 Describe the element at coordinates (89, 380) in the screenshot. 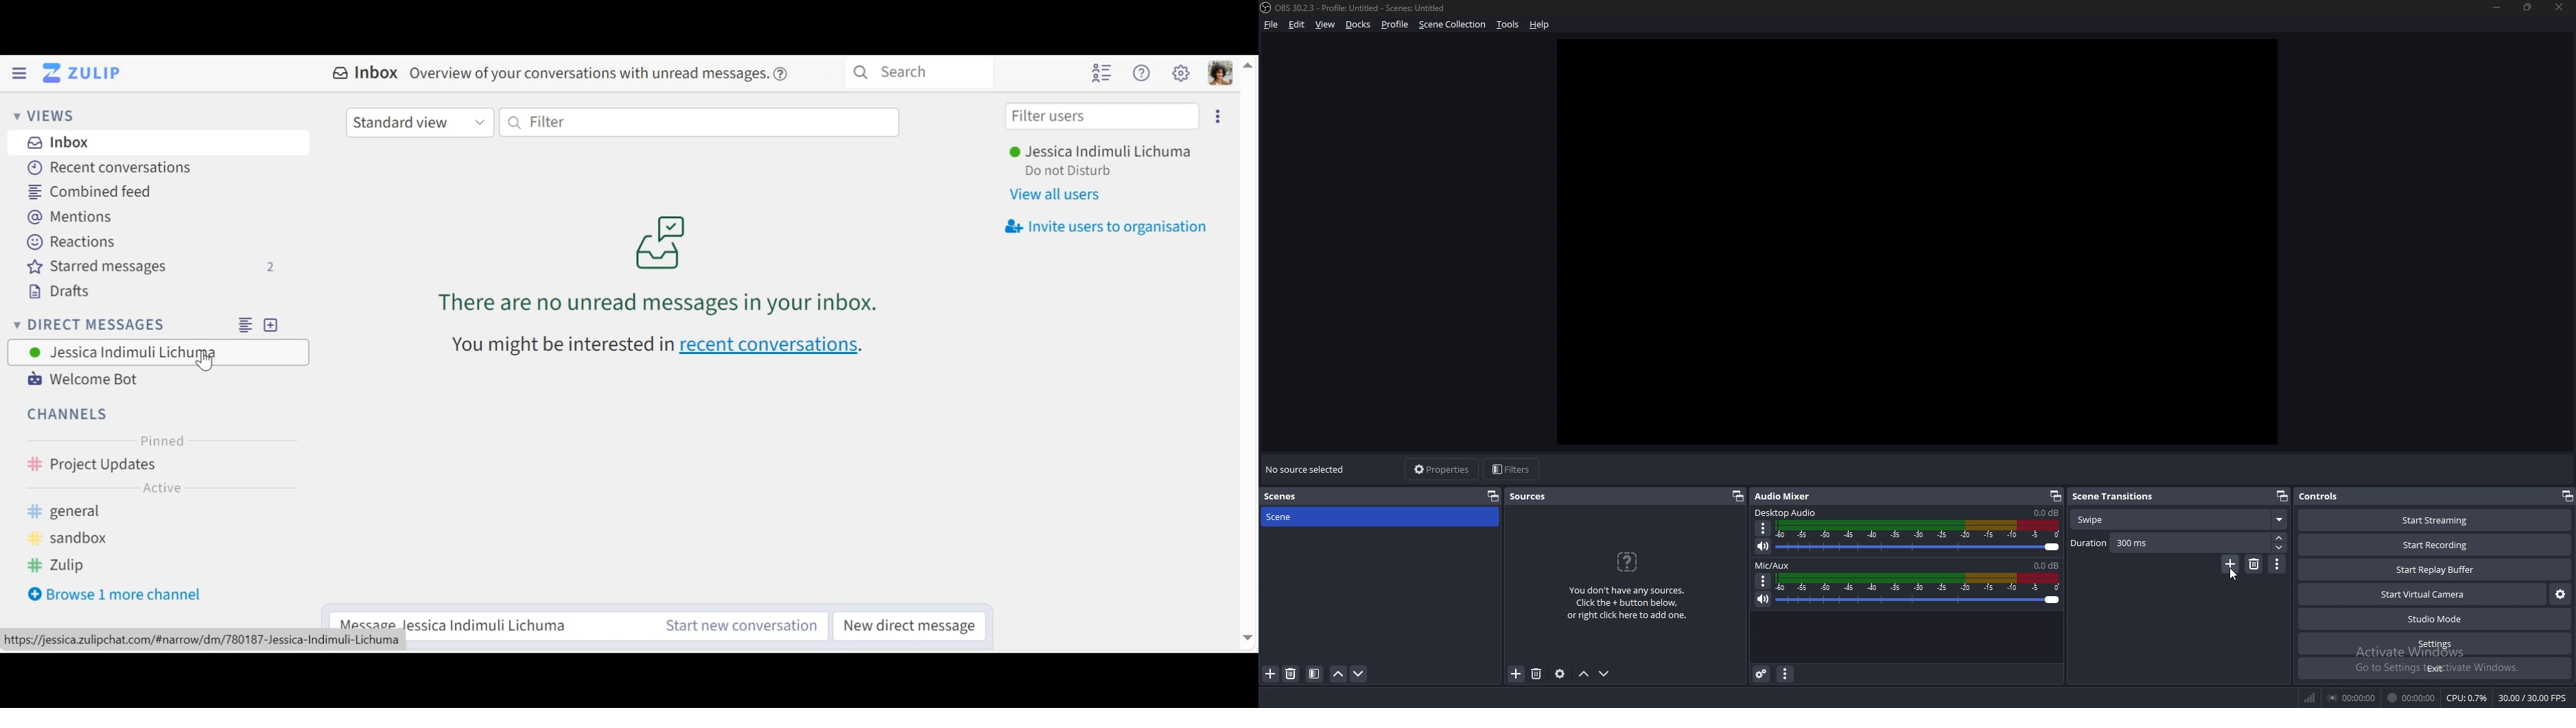

I see `` at that location.